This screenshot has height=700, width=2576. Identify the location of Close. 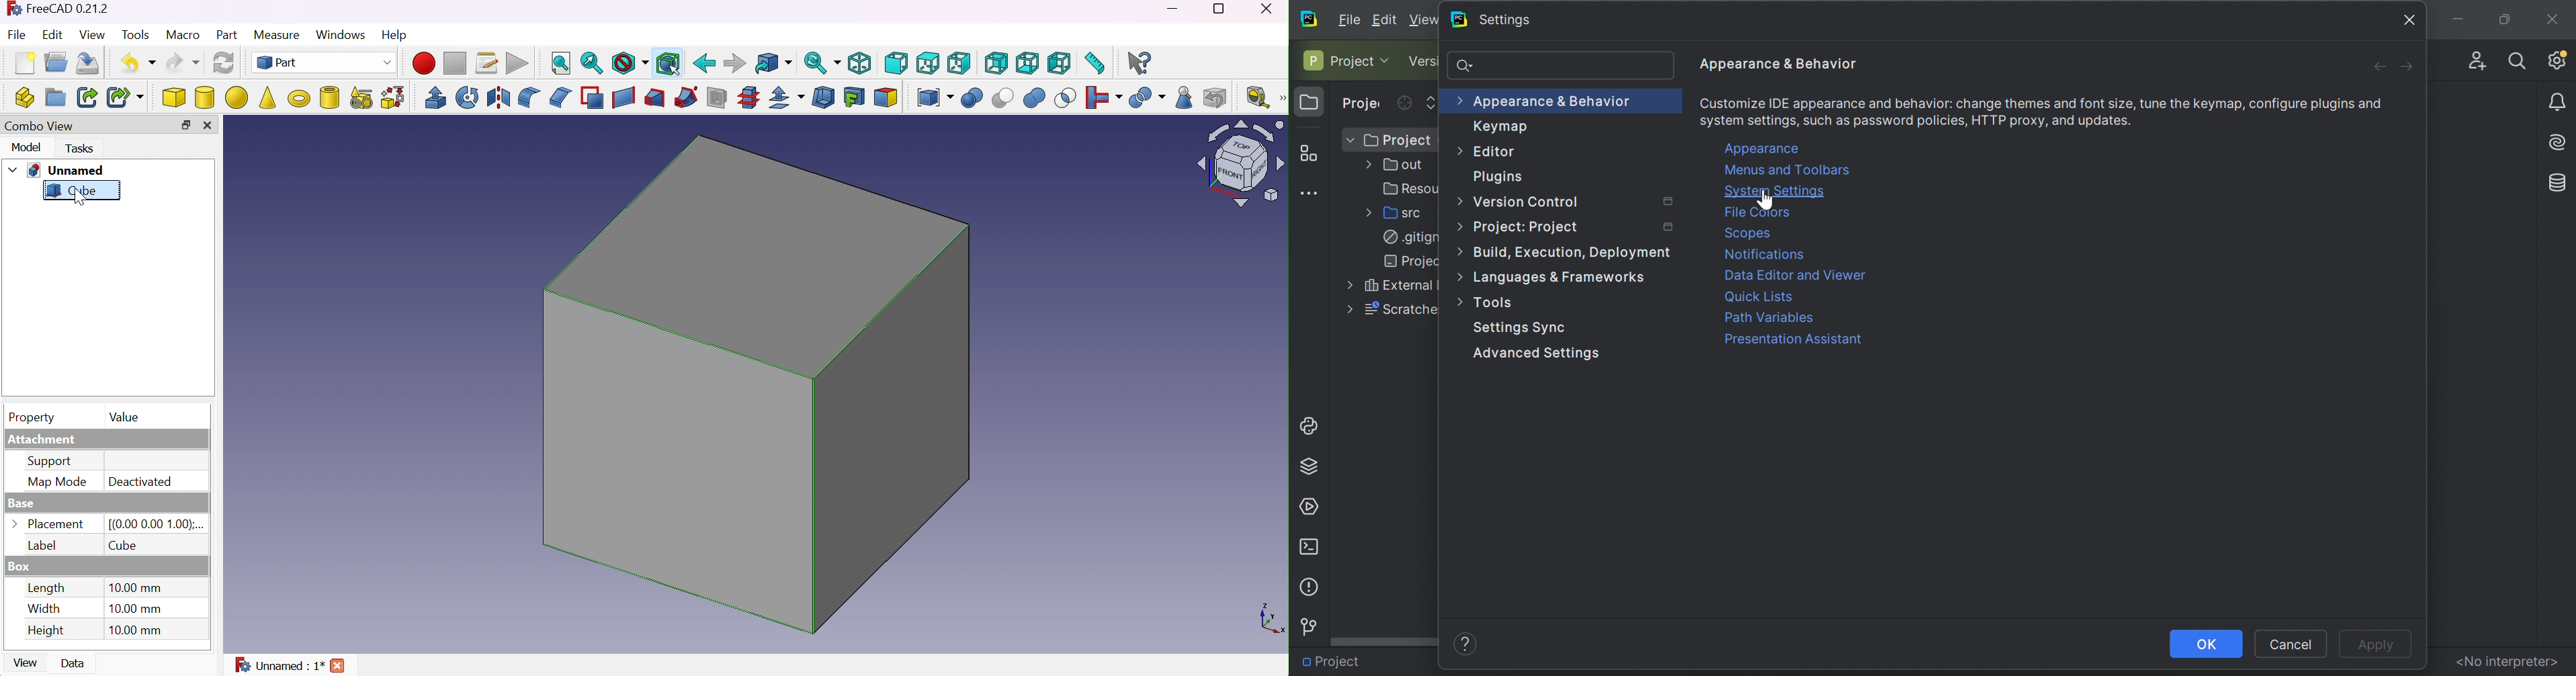
(341, 667).